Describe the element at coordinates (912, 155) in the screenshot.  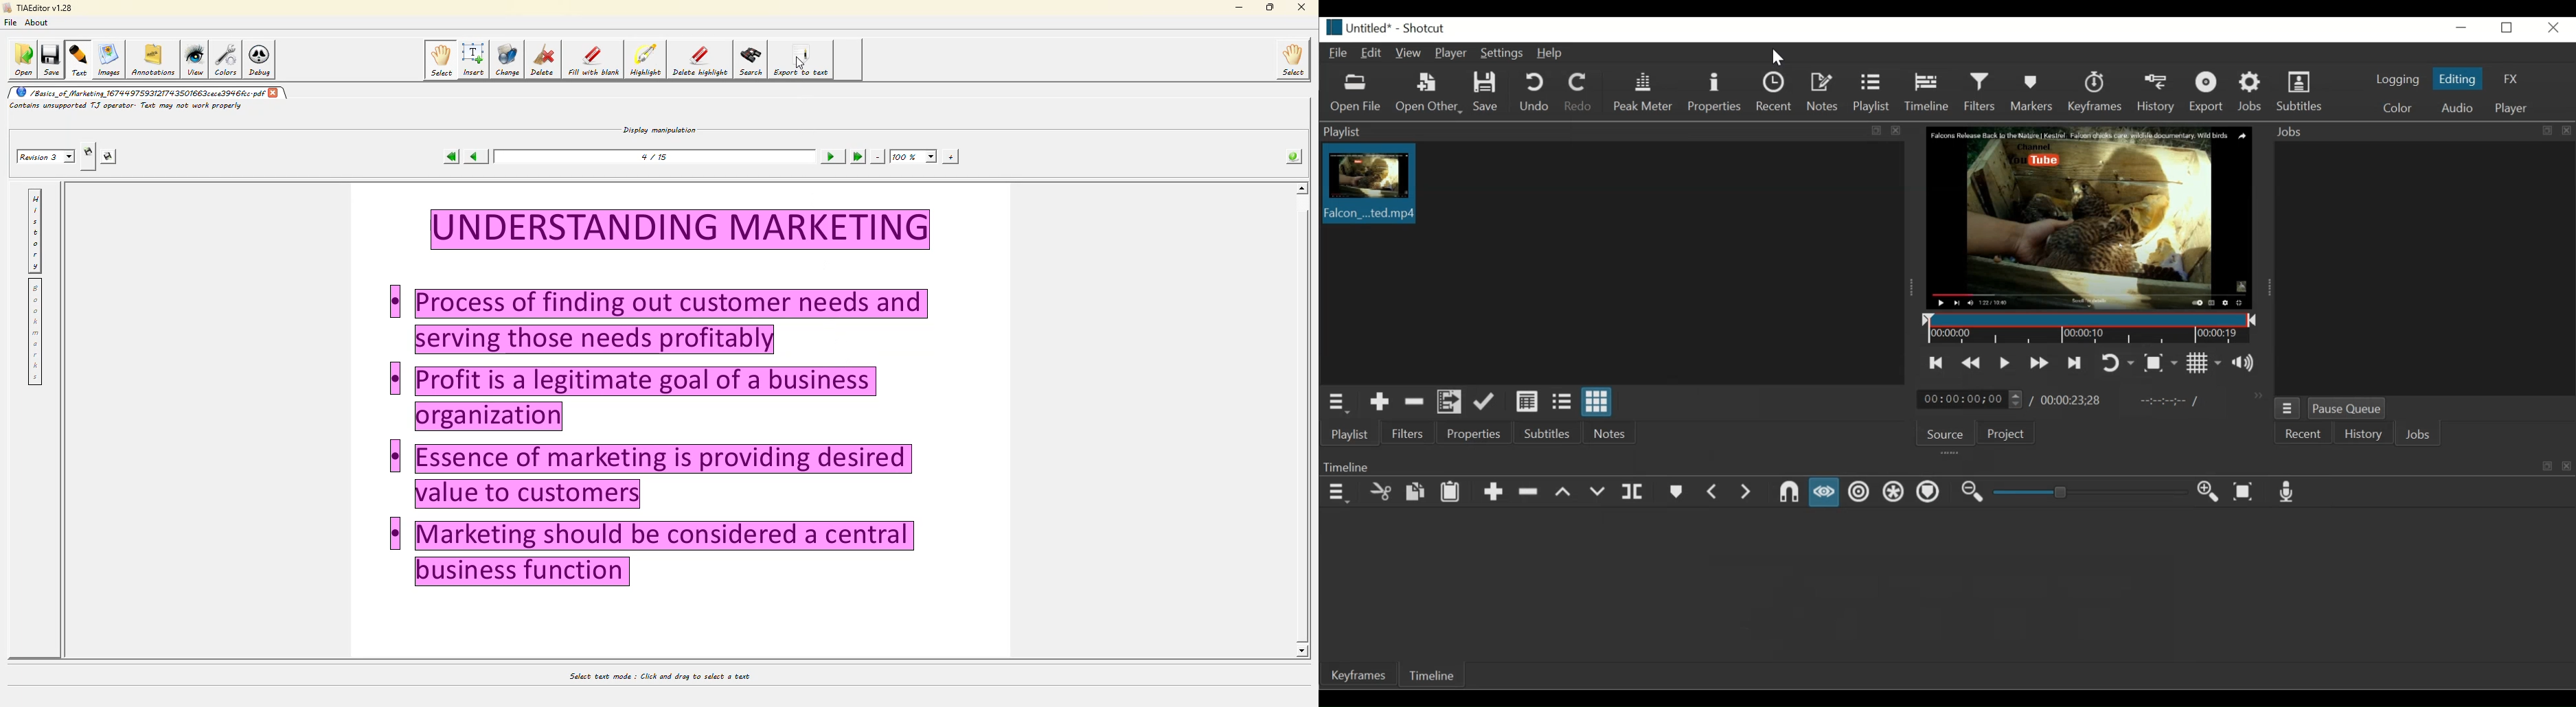
I see `100%` at that location.